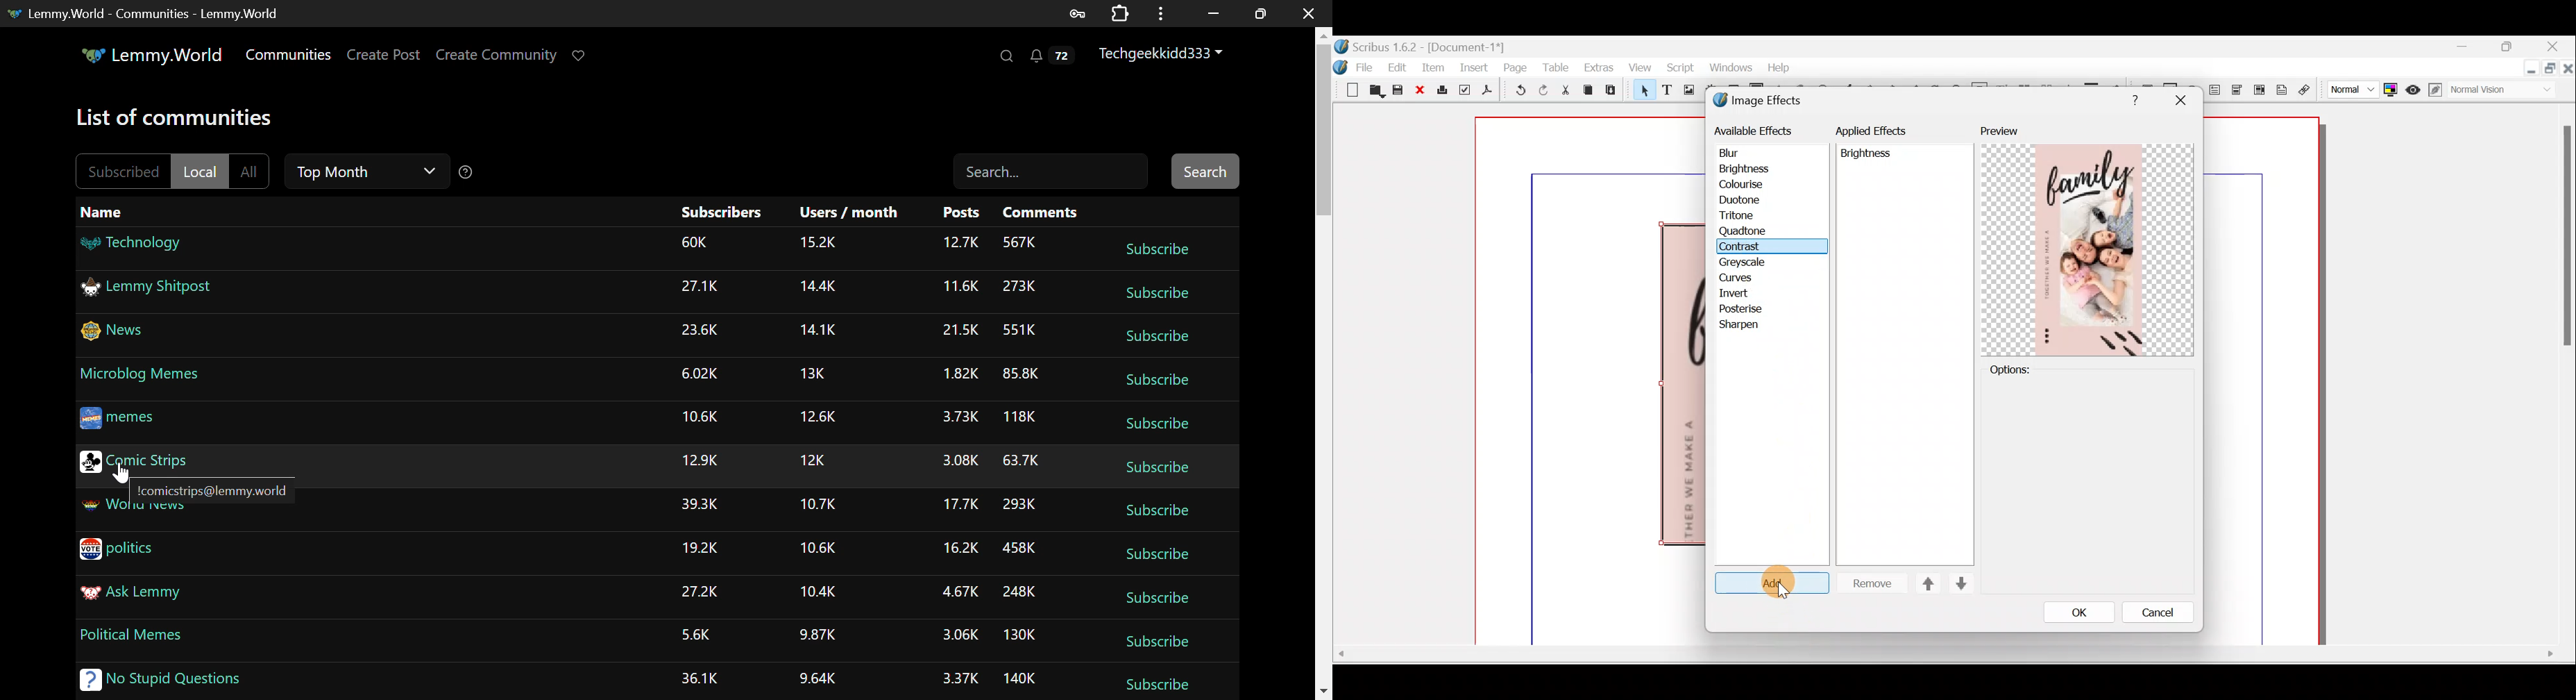 This screenshot has width=2576, height=700. Describe the element at coordinates (180, 119) in the screenshot. I see `List of communities` at that location.